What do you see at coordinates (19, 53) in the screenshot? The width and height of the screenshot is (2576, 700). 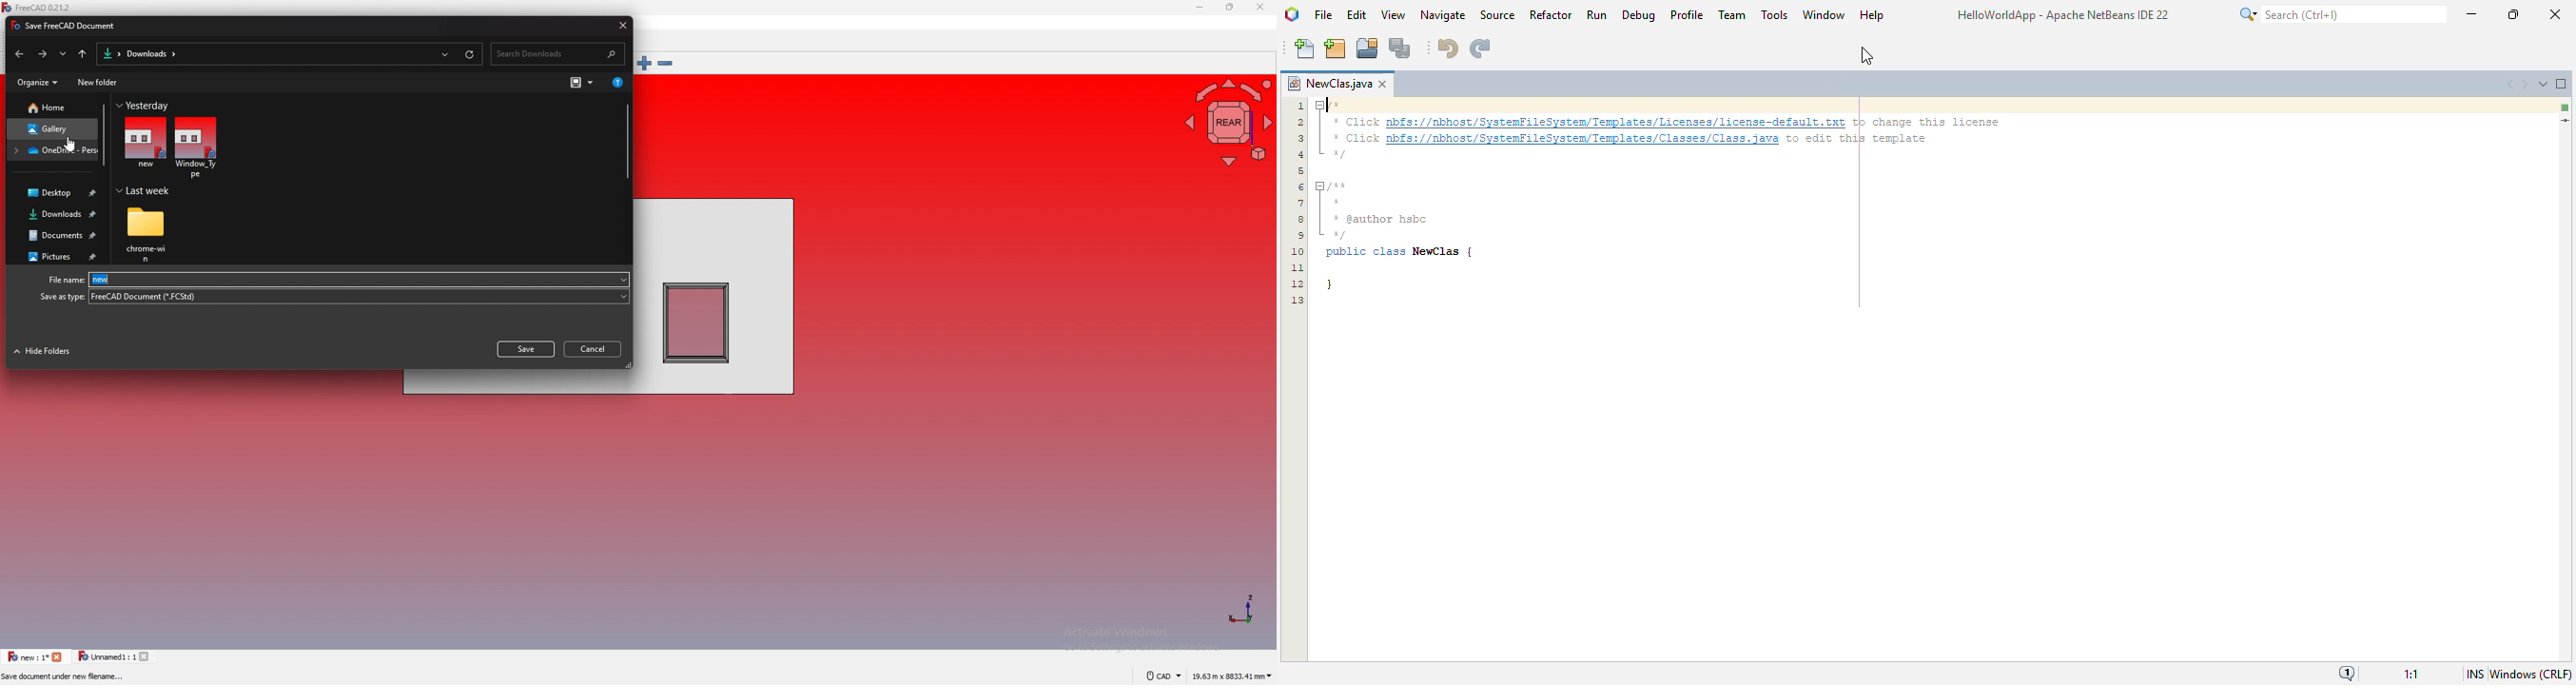 I see `back` at bounding box center [19, 53].